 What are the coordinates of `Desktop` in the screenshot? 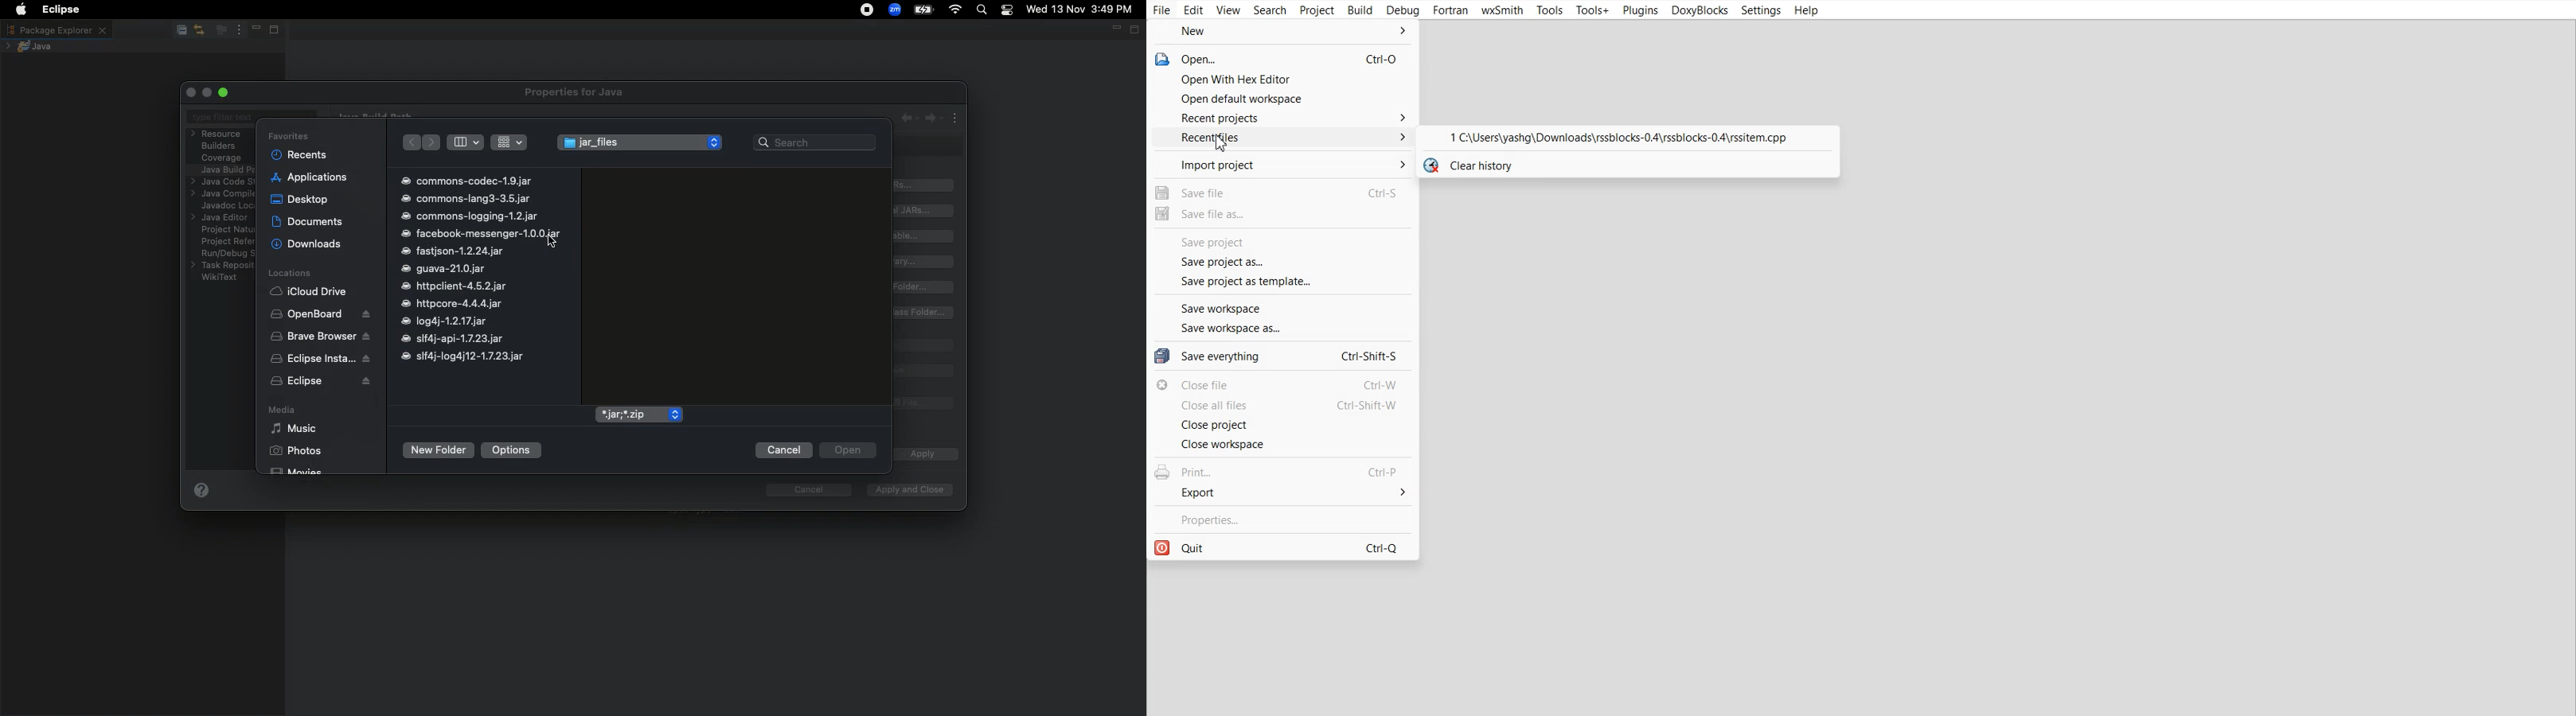 It's located at (299, 198).